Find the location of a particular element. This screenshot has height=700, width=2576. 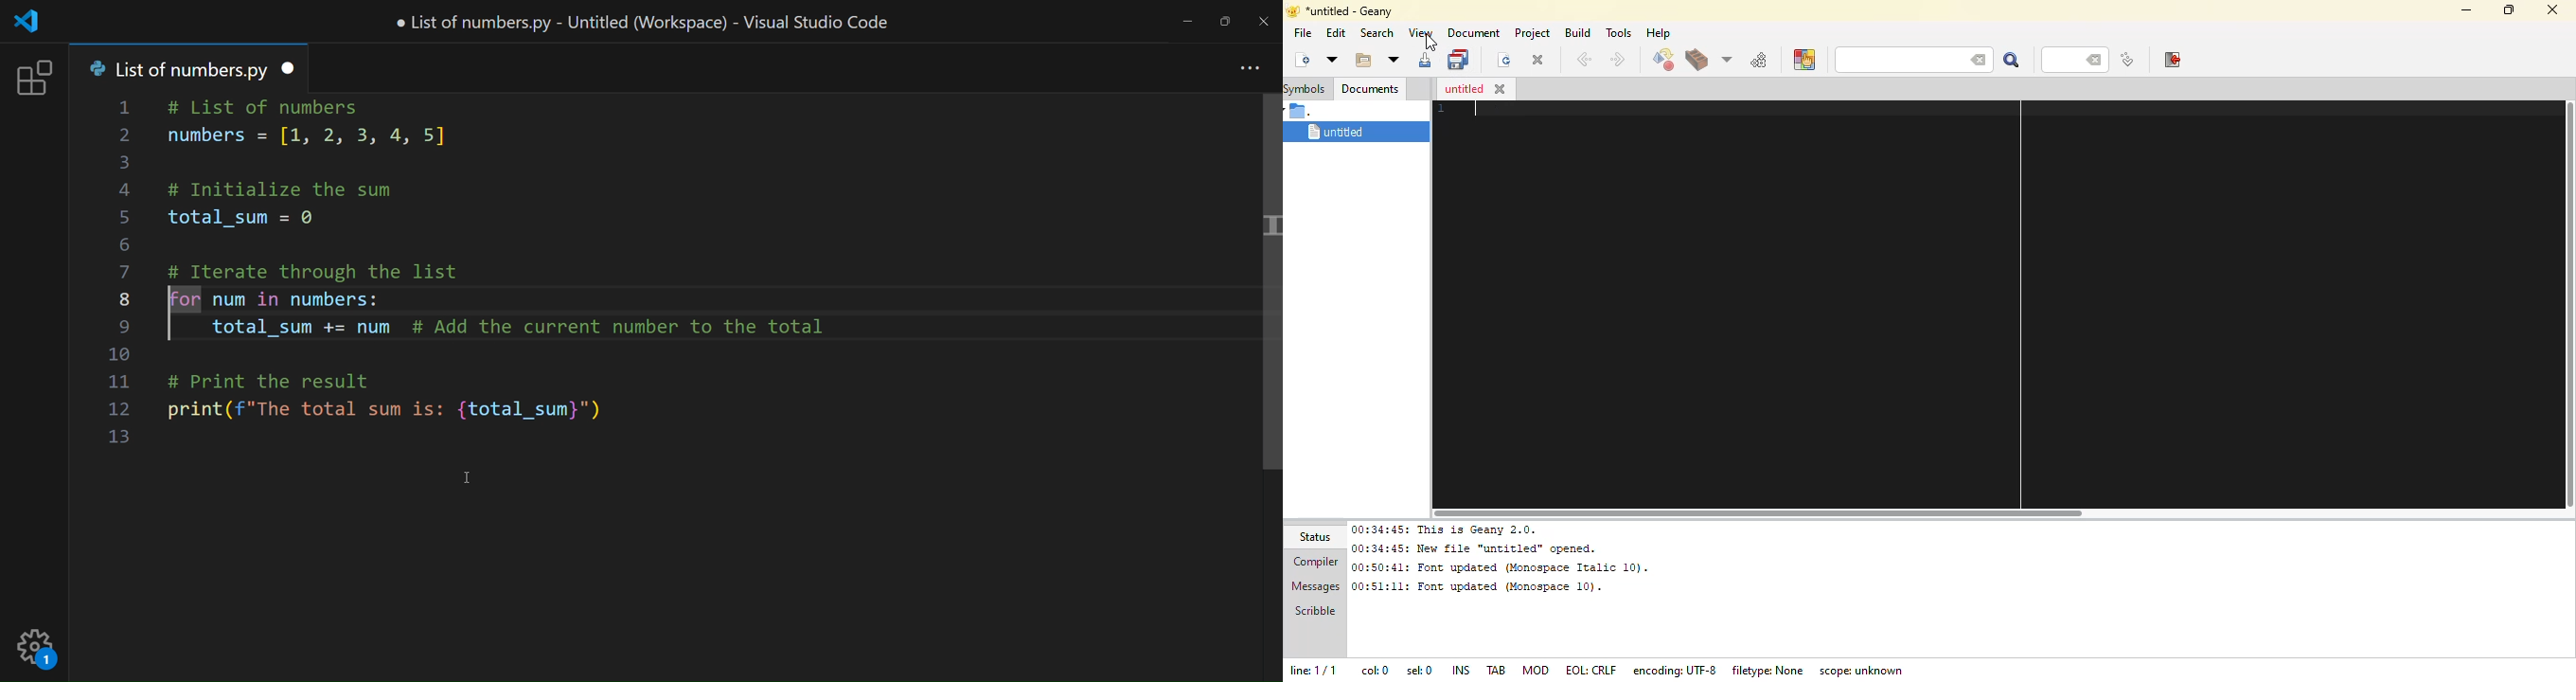

ins is located at coordinates (1461, 669).